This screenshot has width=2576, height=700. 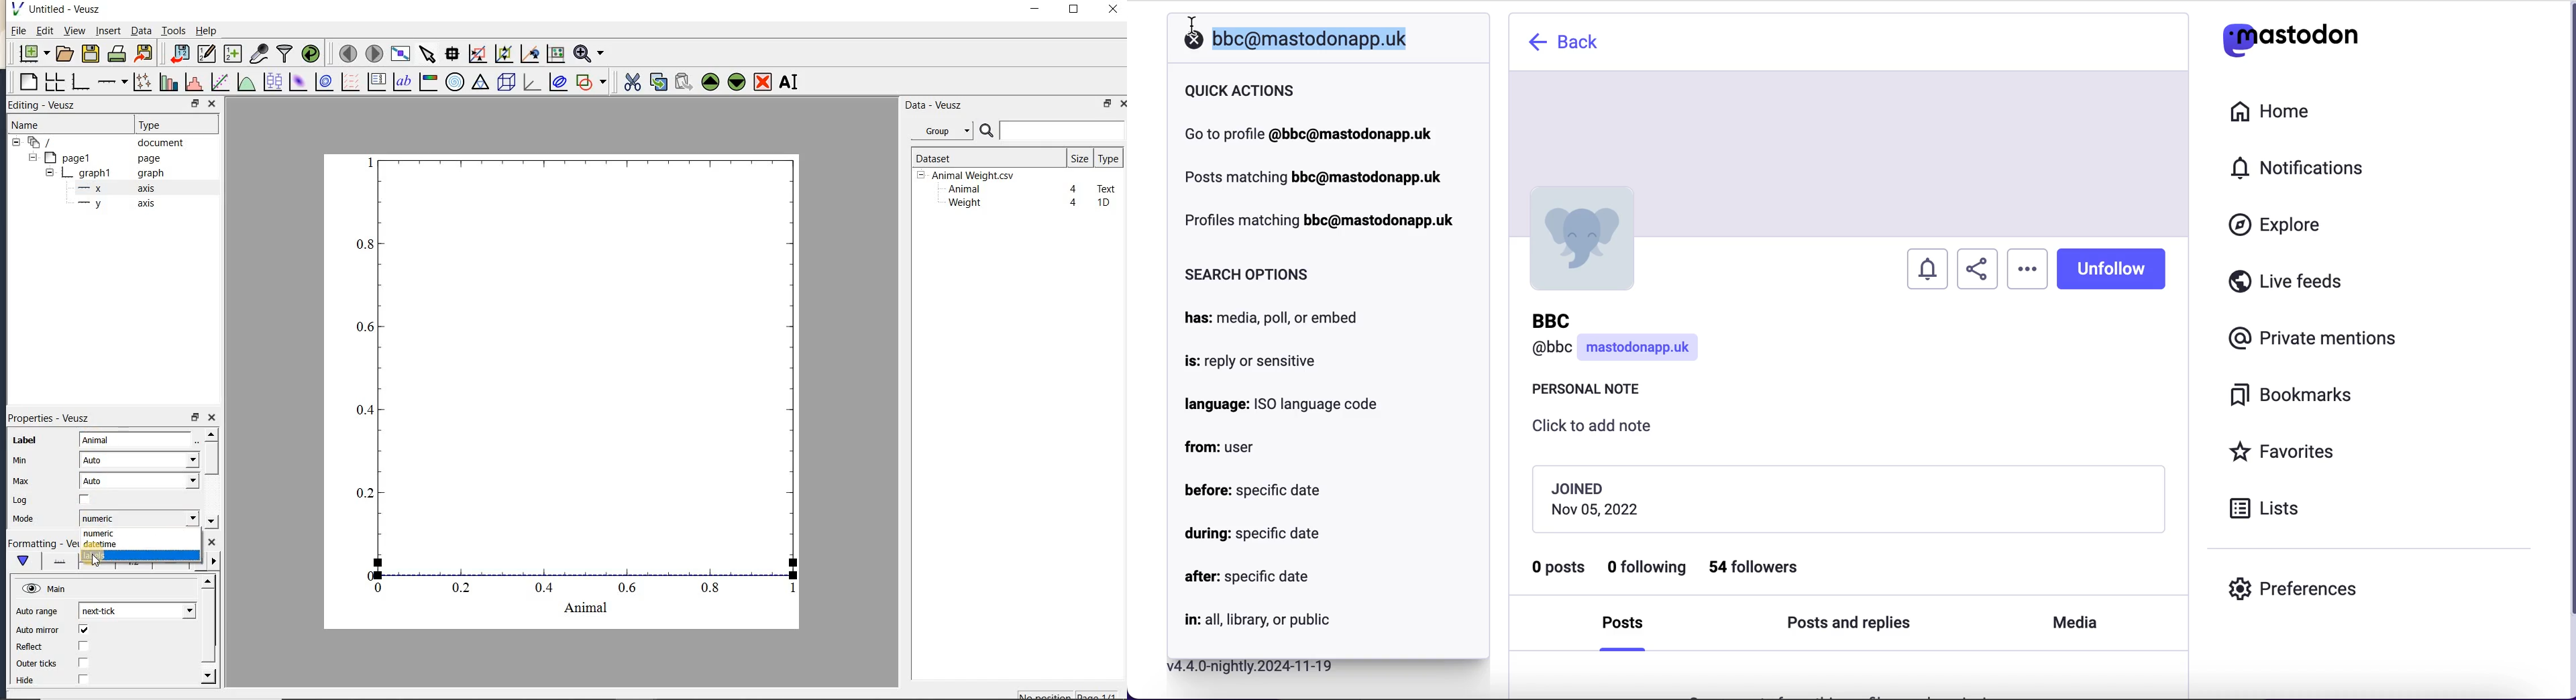 What do you see at coordinates (963, 204) in the screenshot?
I see `Weight` at bounding box center [963, 204].